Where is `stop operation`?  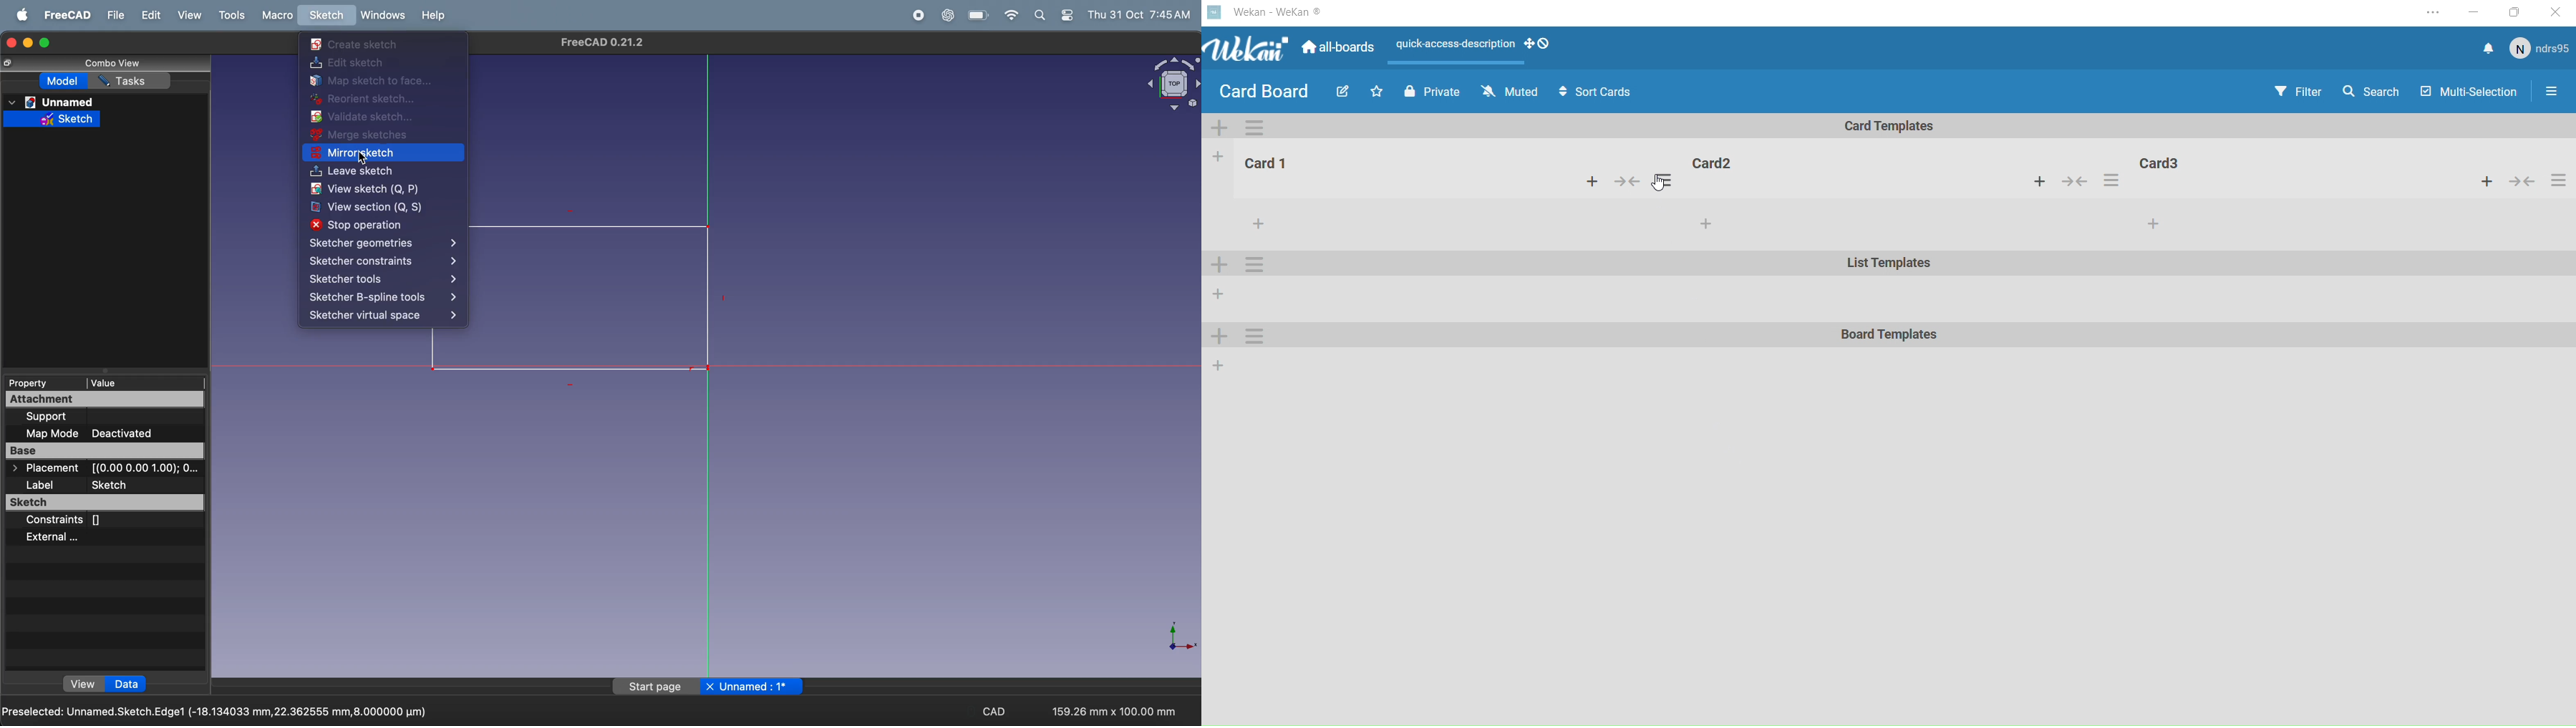 stop operation is located at coordinates (373, 225).